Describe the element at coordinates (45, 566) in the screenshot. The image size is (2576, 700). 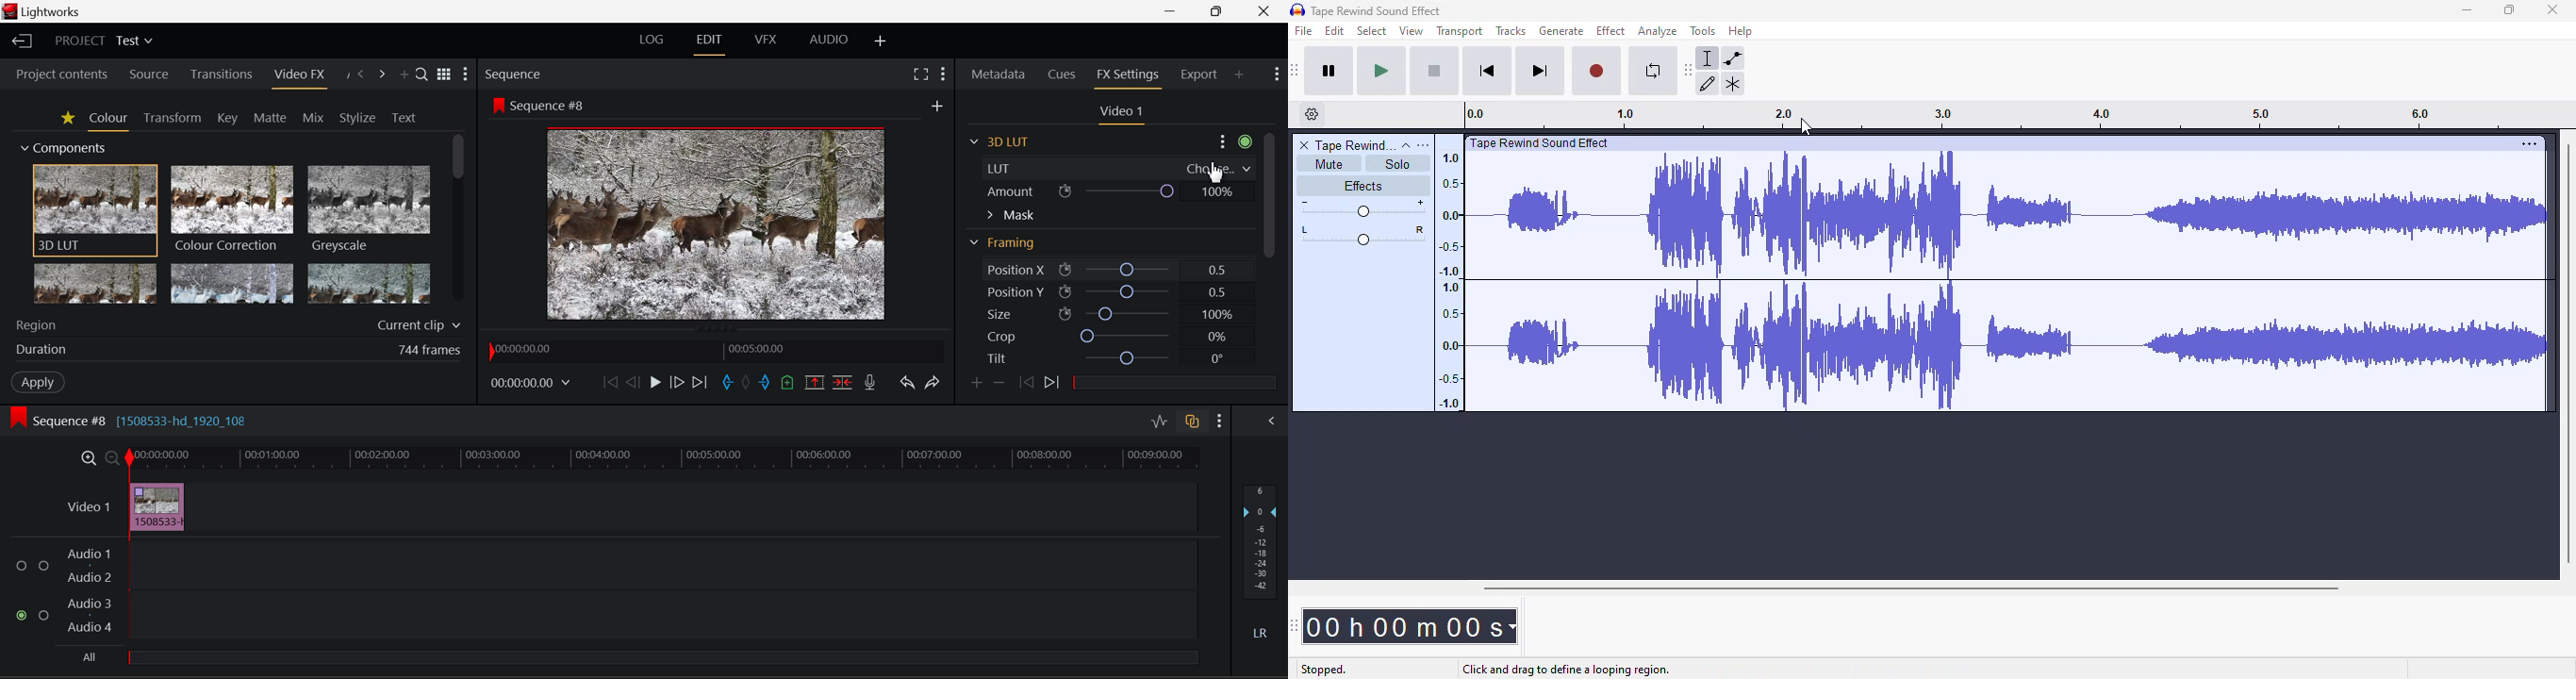
I see `Audio Input Checkbox` at that location.